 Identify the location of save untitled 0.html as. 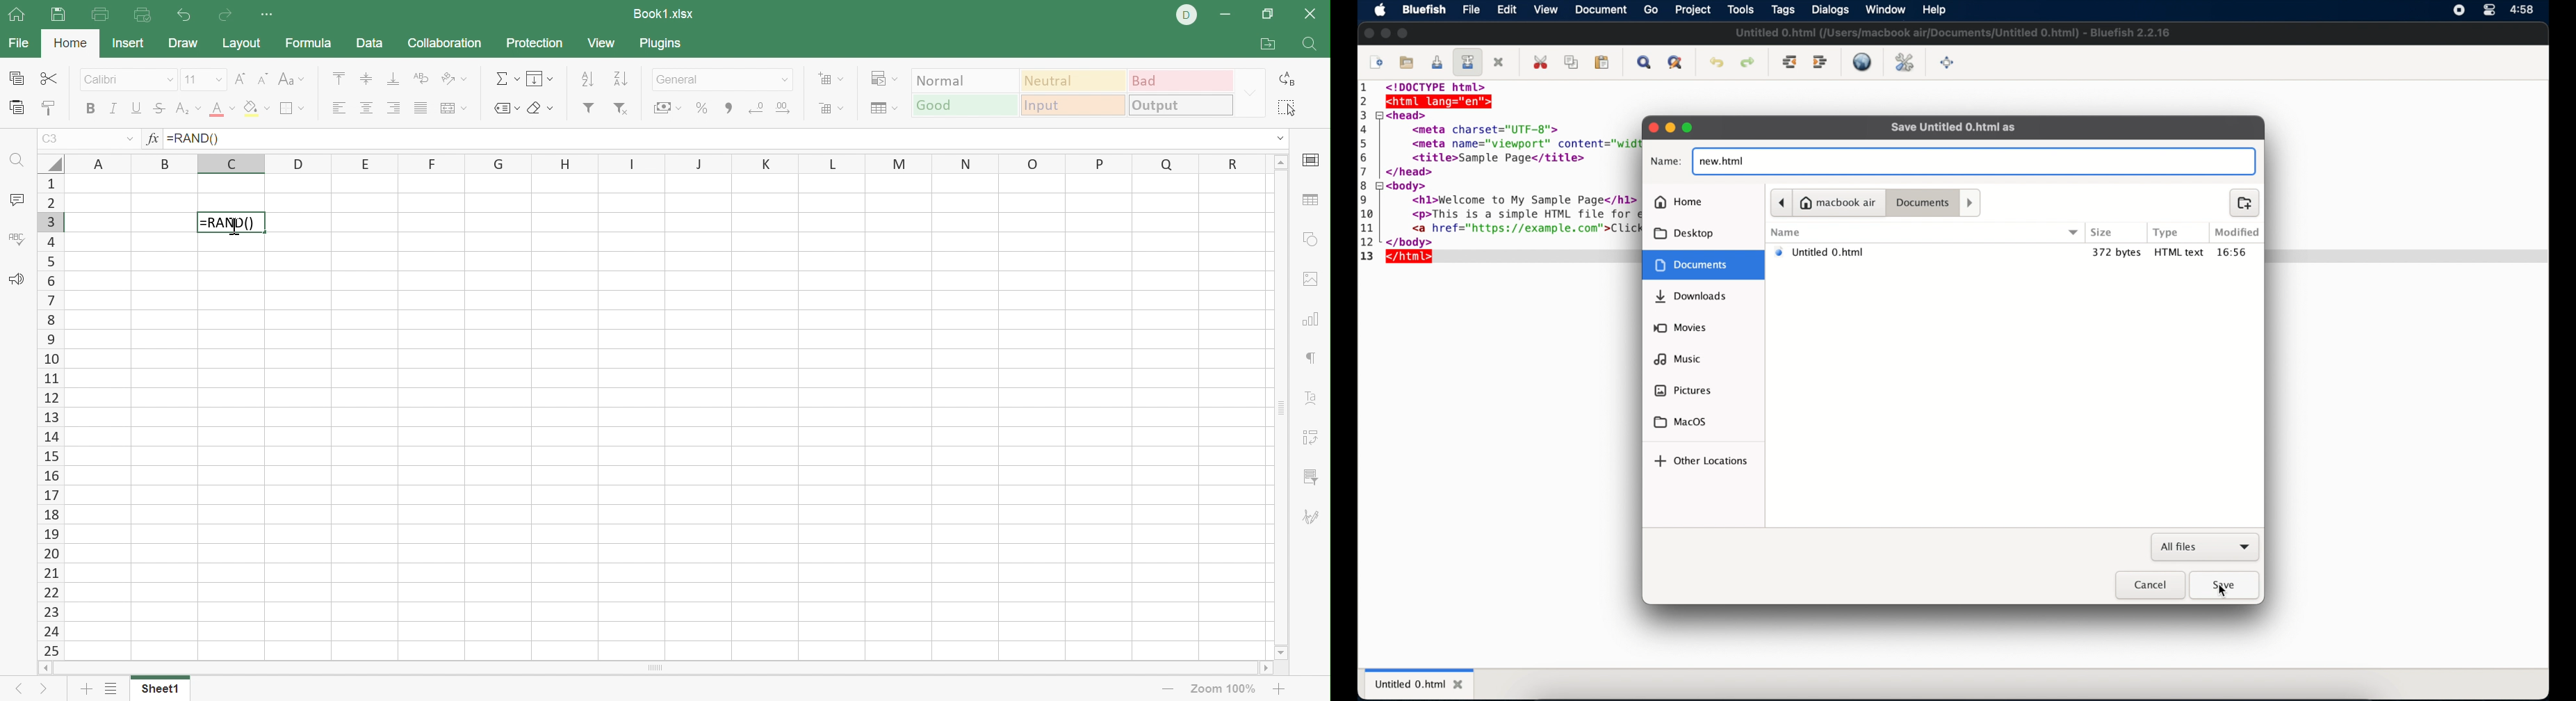
(1953, 127).